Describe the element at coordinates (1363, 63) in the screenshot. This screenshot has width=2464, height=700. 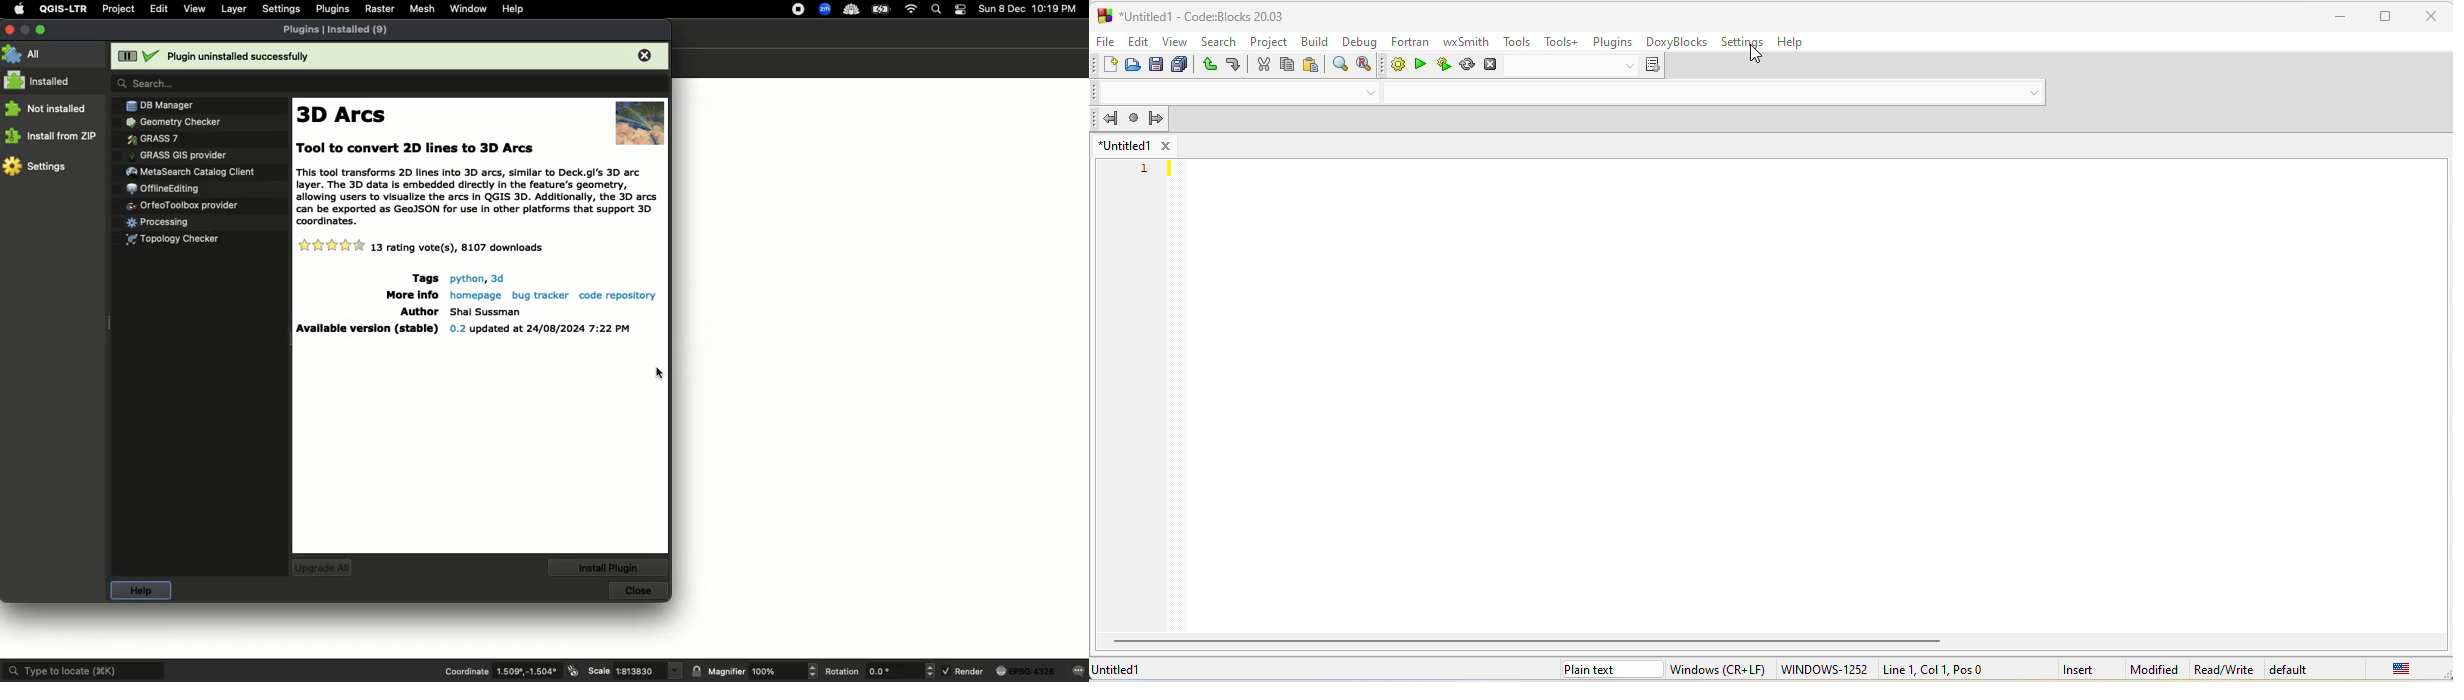
I see `replace` at that location.